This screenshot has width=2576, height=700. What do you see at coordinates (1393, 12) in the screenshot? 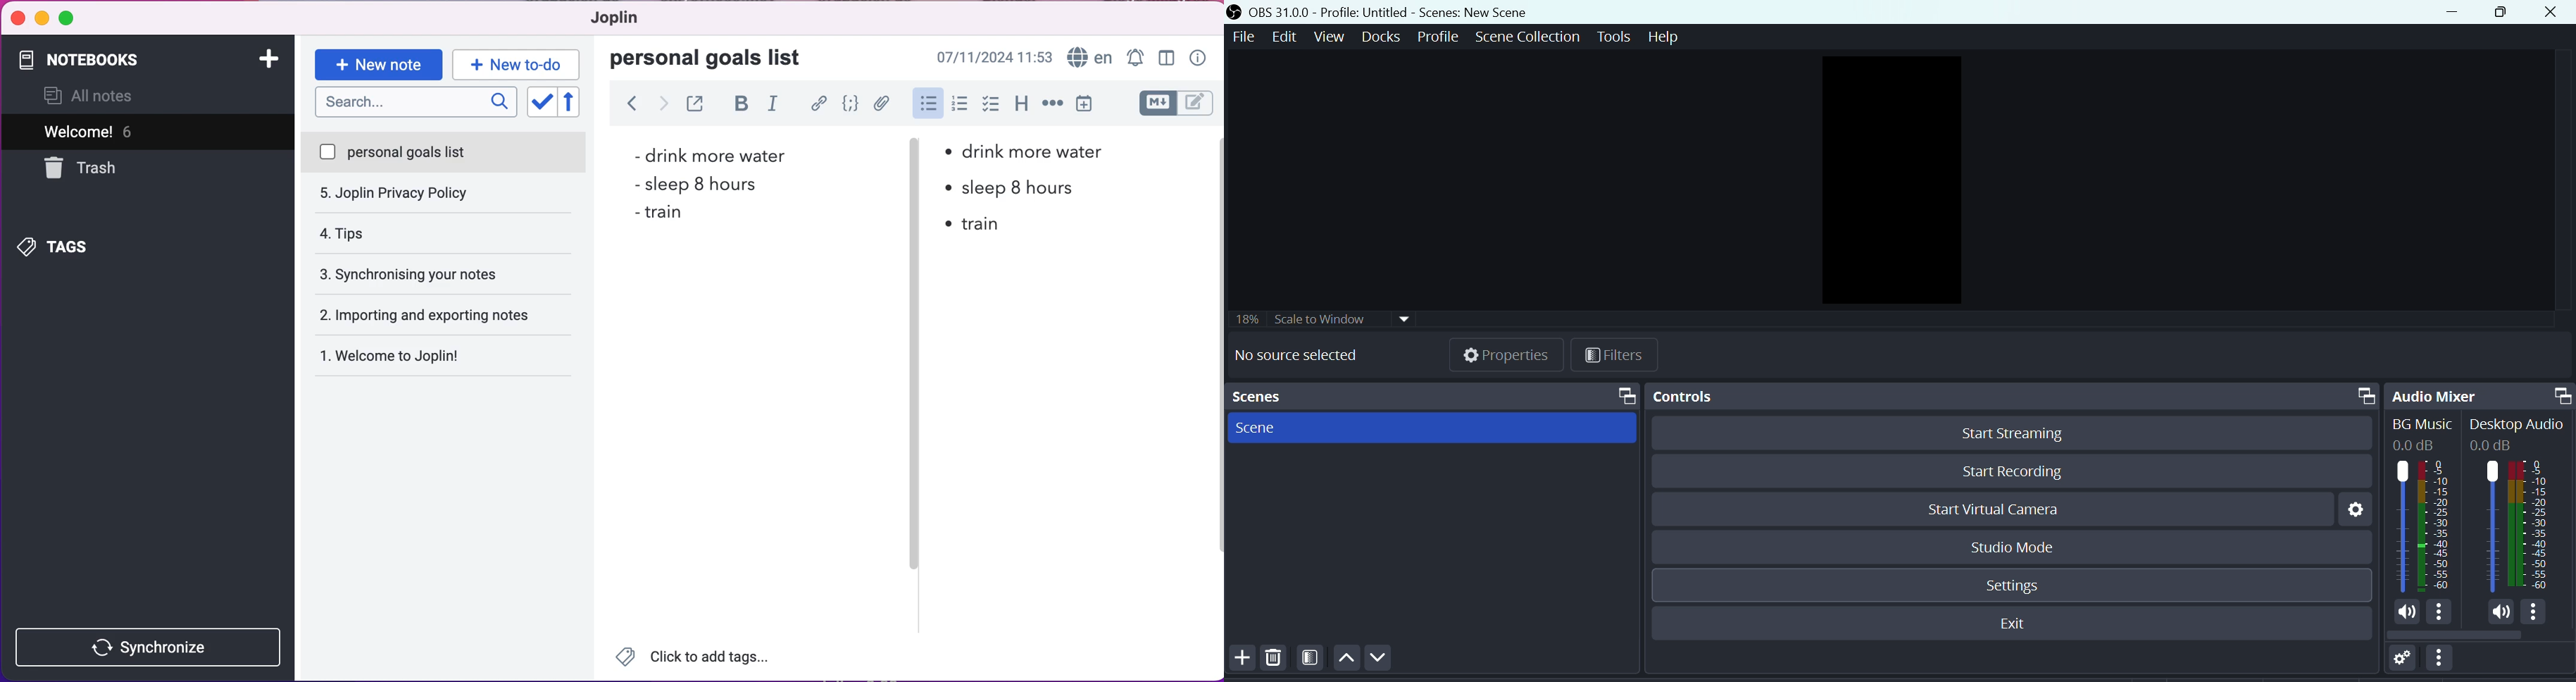
I see `OBS 31.0 .0 profile untitled scenes new scene` at bounding box center [1393, 12].